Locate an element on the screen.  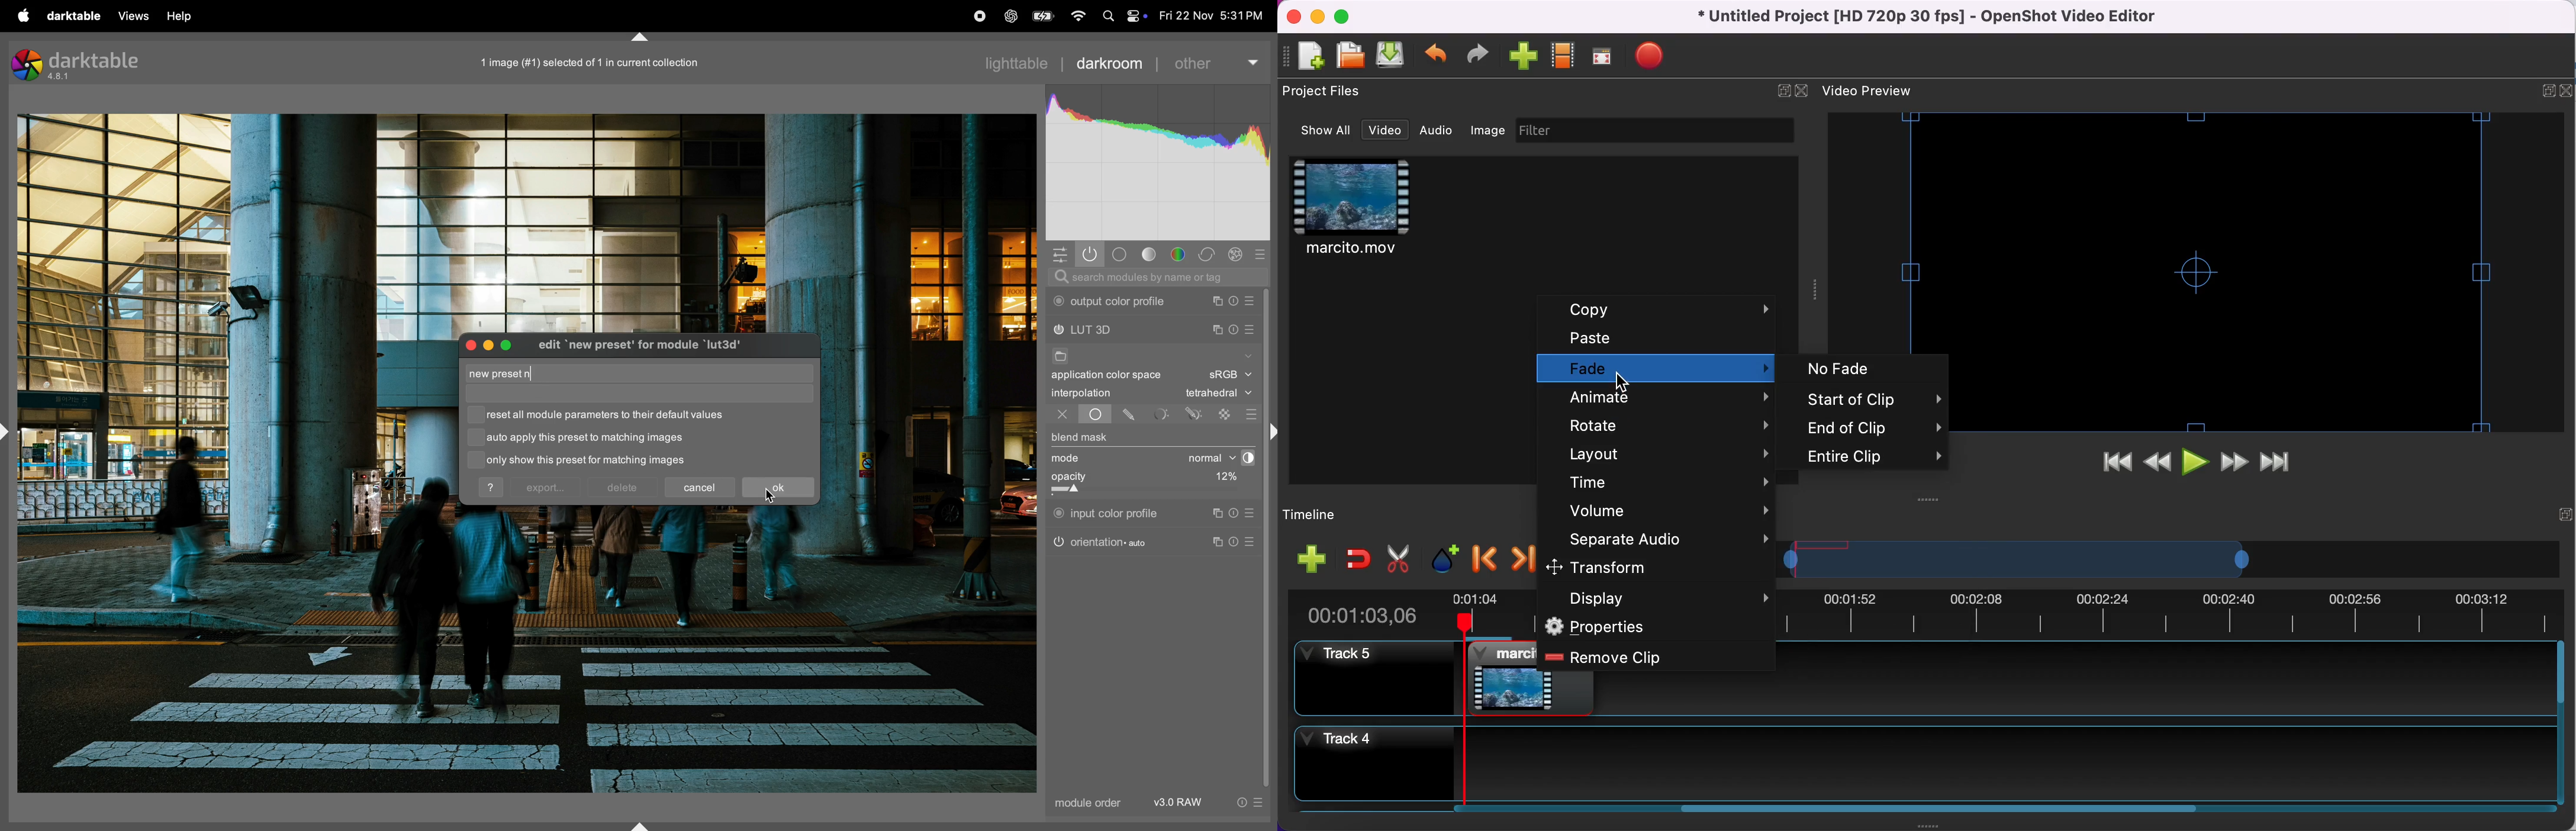
expand/hide is located at coordinates (2548, 521).